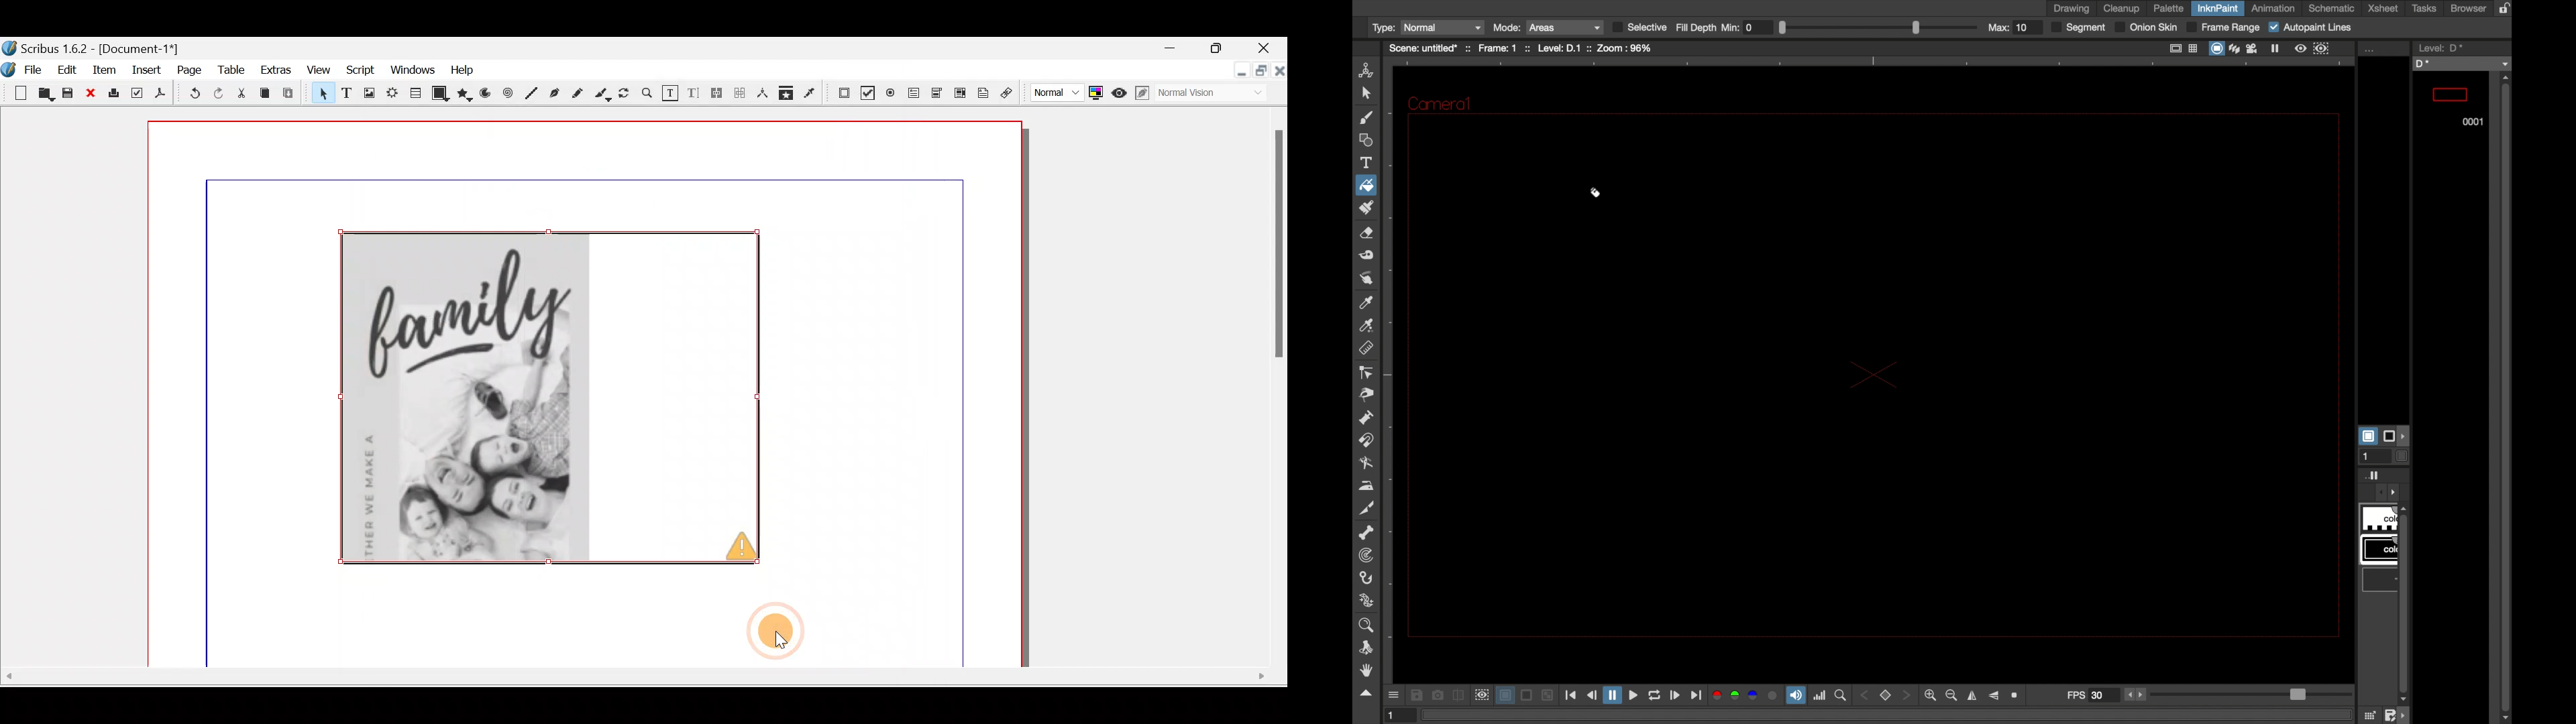 The width and height of the screenshot is (2576, 728). Describe the element at coordinates (1482, 696) in the screenshot. I see `preview` at that location.